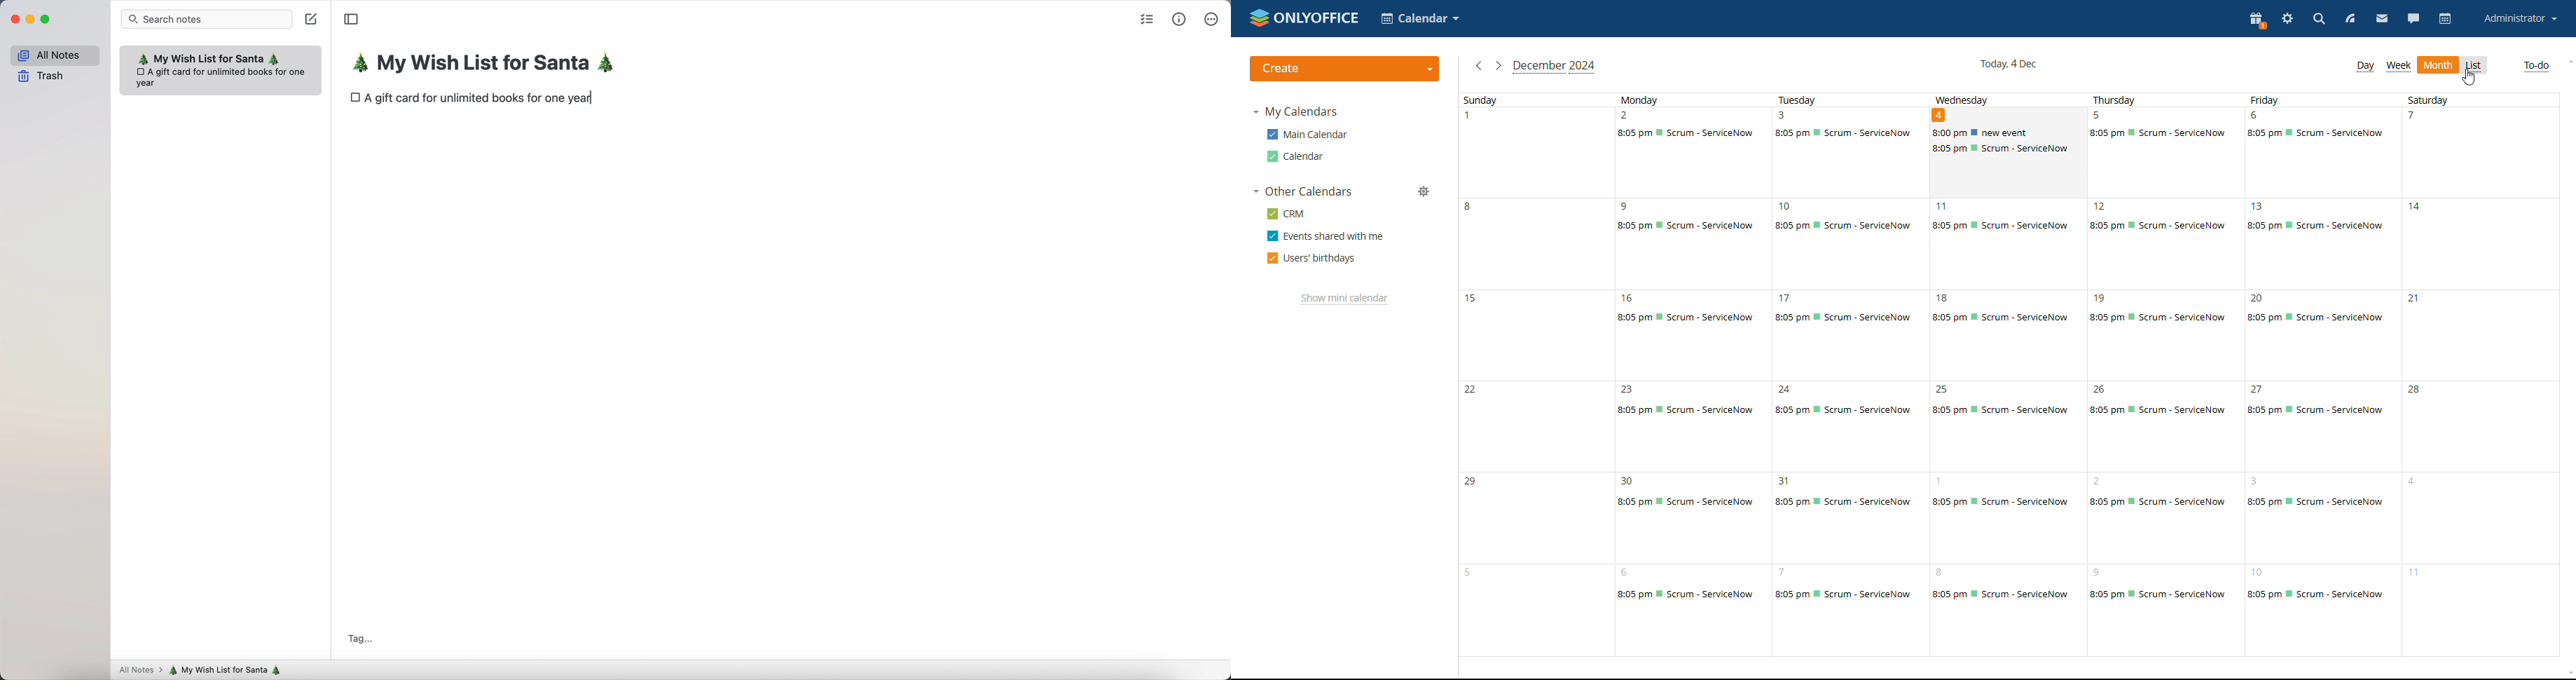 Image resolution: width=2576 pixels, height=700 pixels. What do you see at coordinates (1784, 115) in the screenshot?
I see `3` at bounding box center [1784, 115].